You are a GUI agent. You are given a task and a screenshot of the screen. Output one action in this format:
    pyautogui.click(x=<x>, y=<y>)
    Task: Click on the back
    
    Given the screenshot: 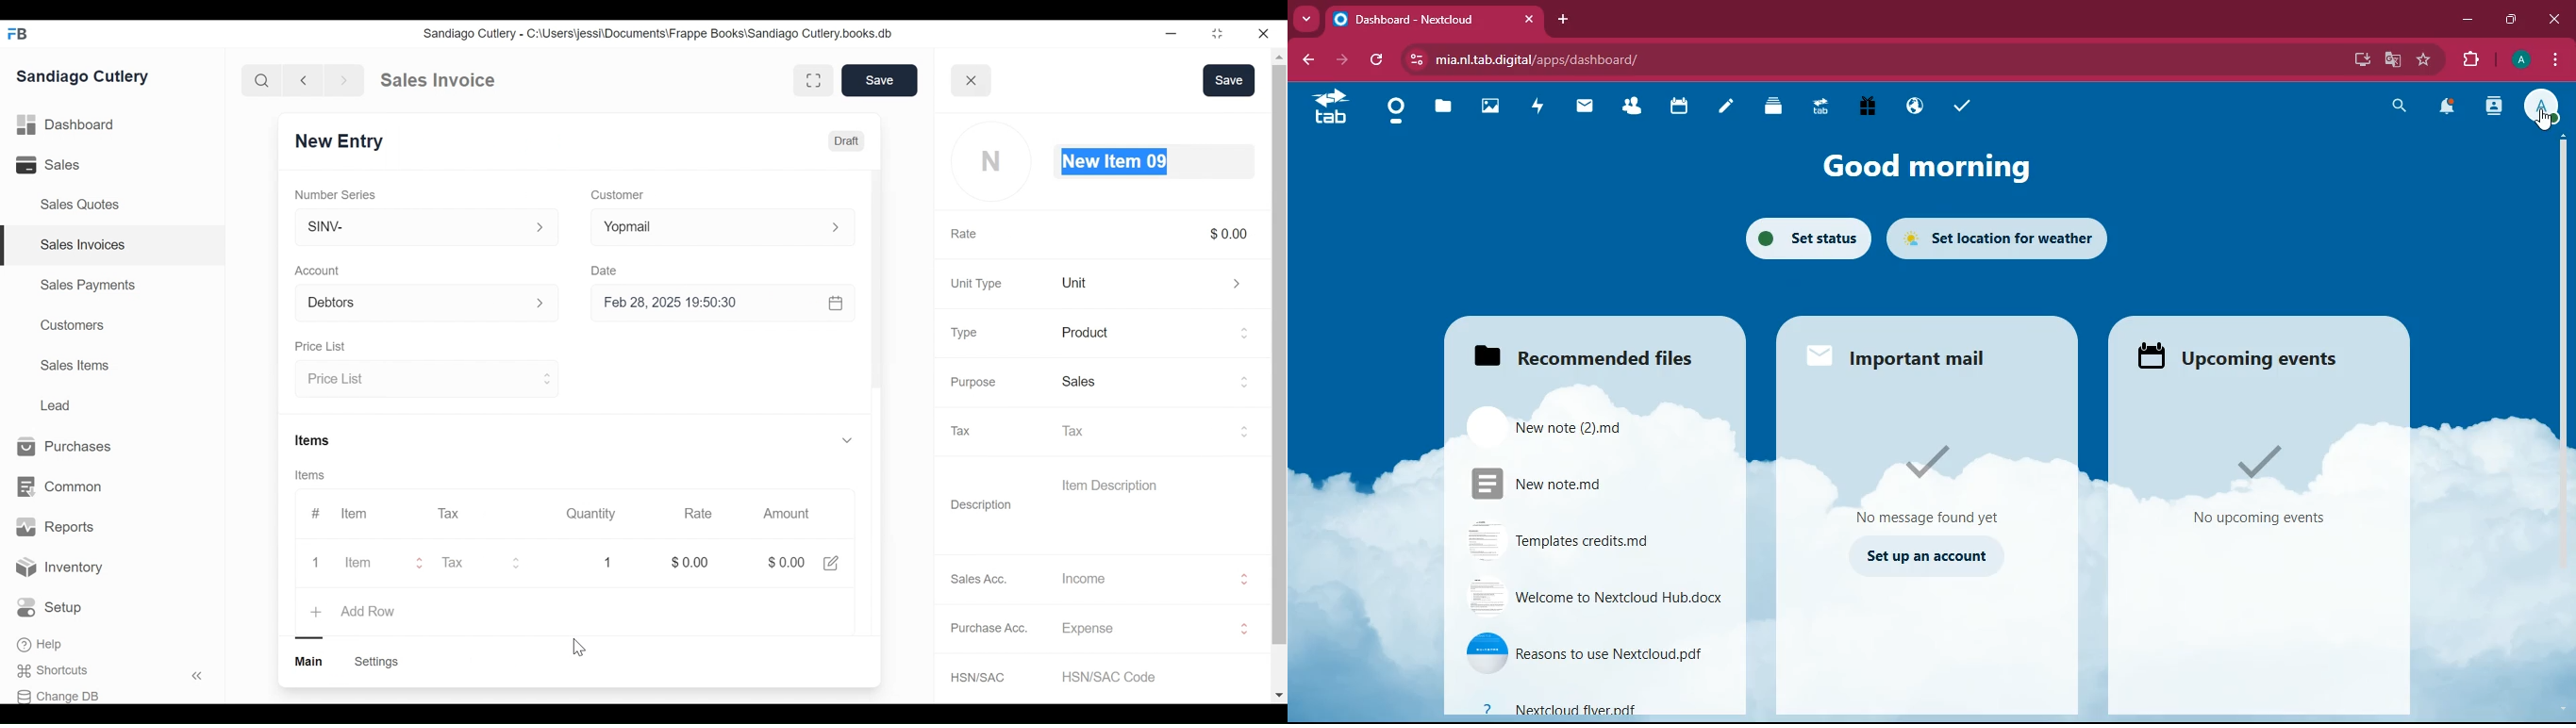 What is the action you would take?
    pyautogui.click(x=1311, y=60)
    